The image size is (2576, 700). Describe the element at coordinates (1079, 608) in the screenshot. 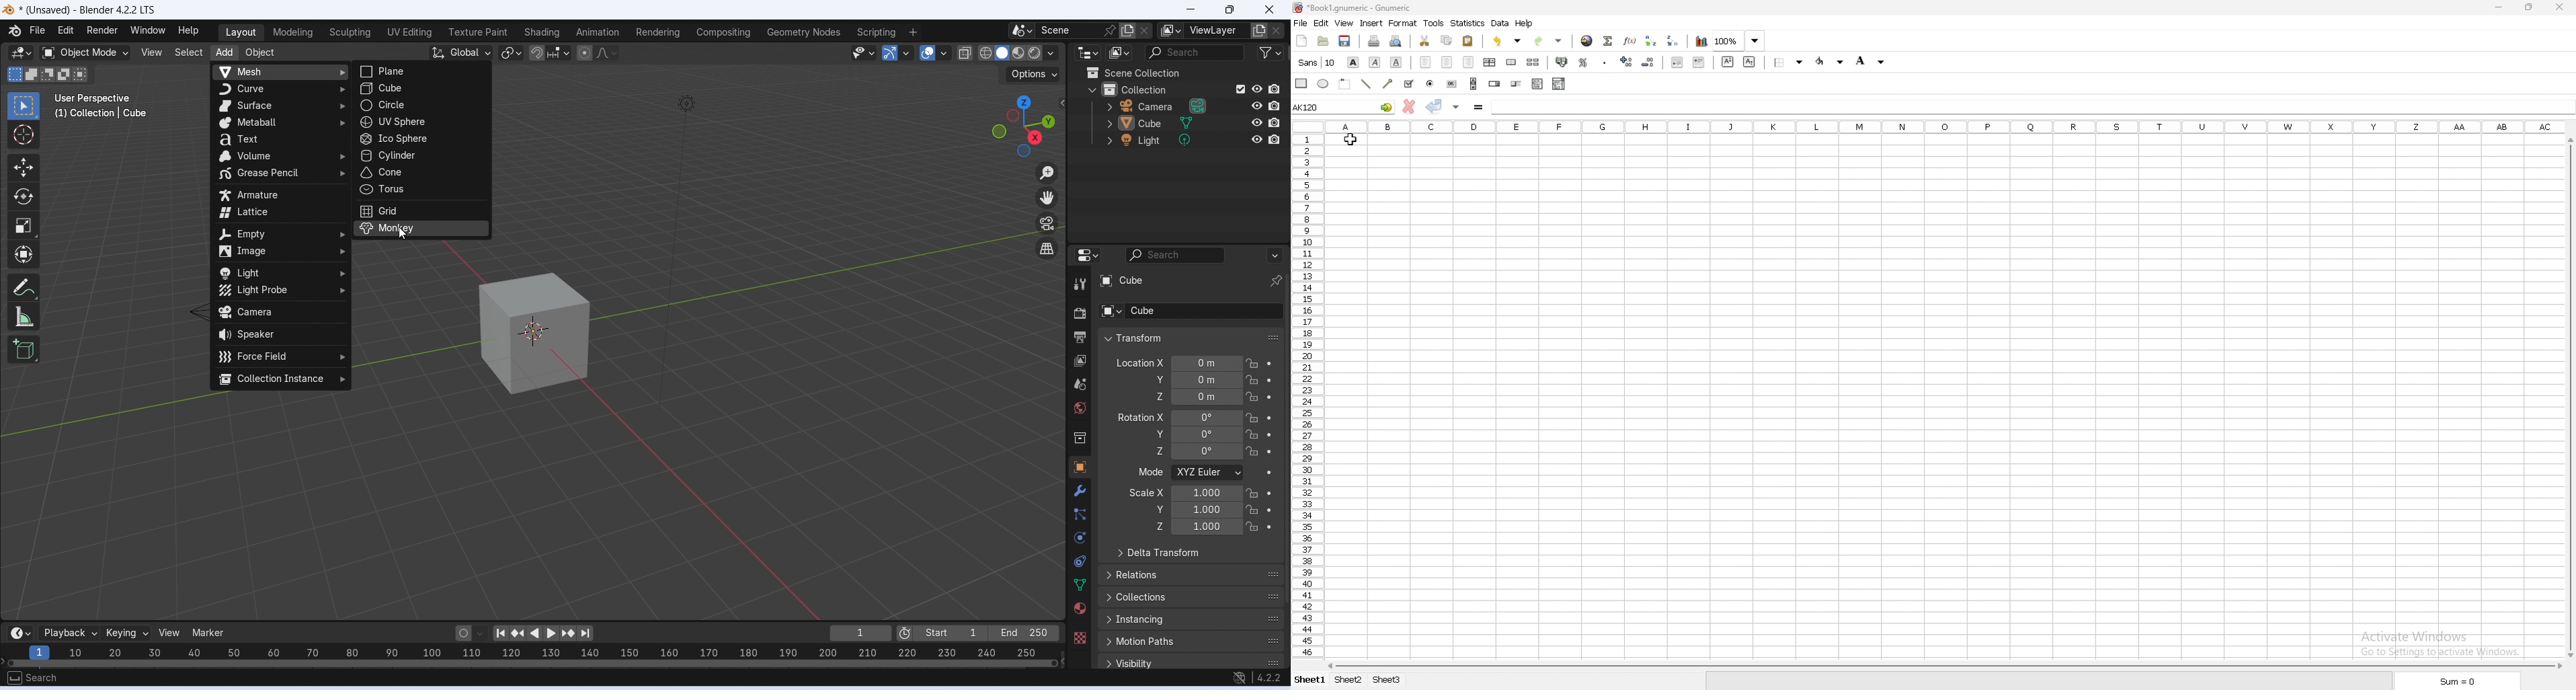

I see `material` at that location.